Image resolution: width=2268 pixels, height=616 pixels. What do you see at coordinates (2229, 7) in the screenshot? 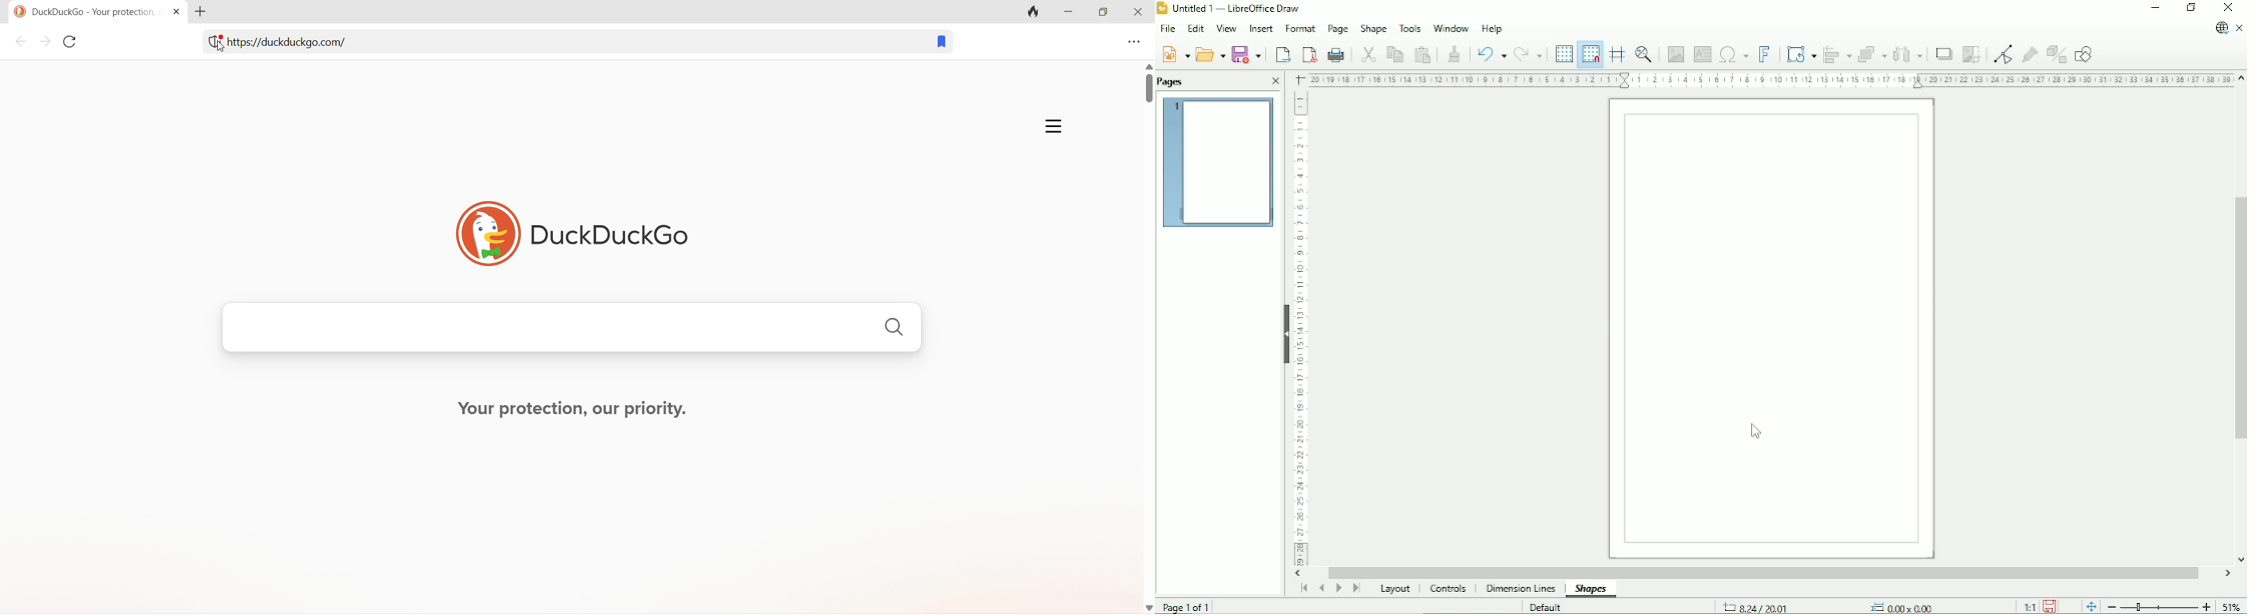
I see `Close` at bounding box center [2229, 7].